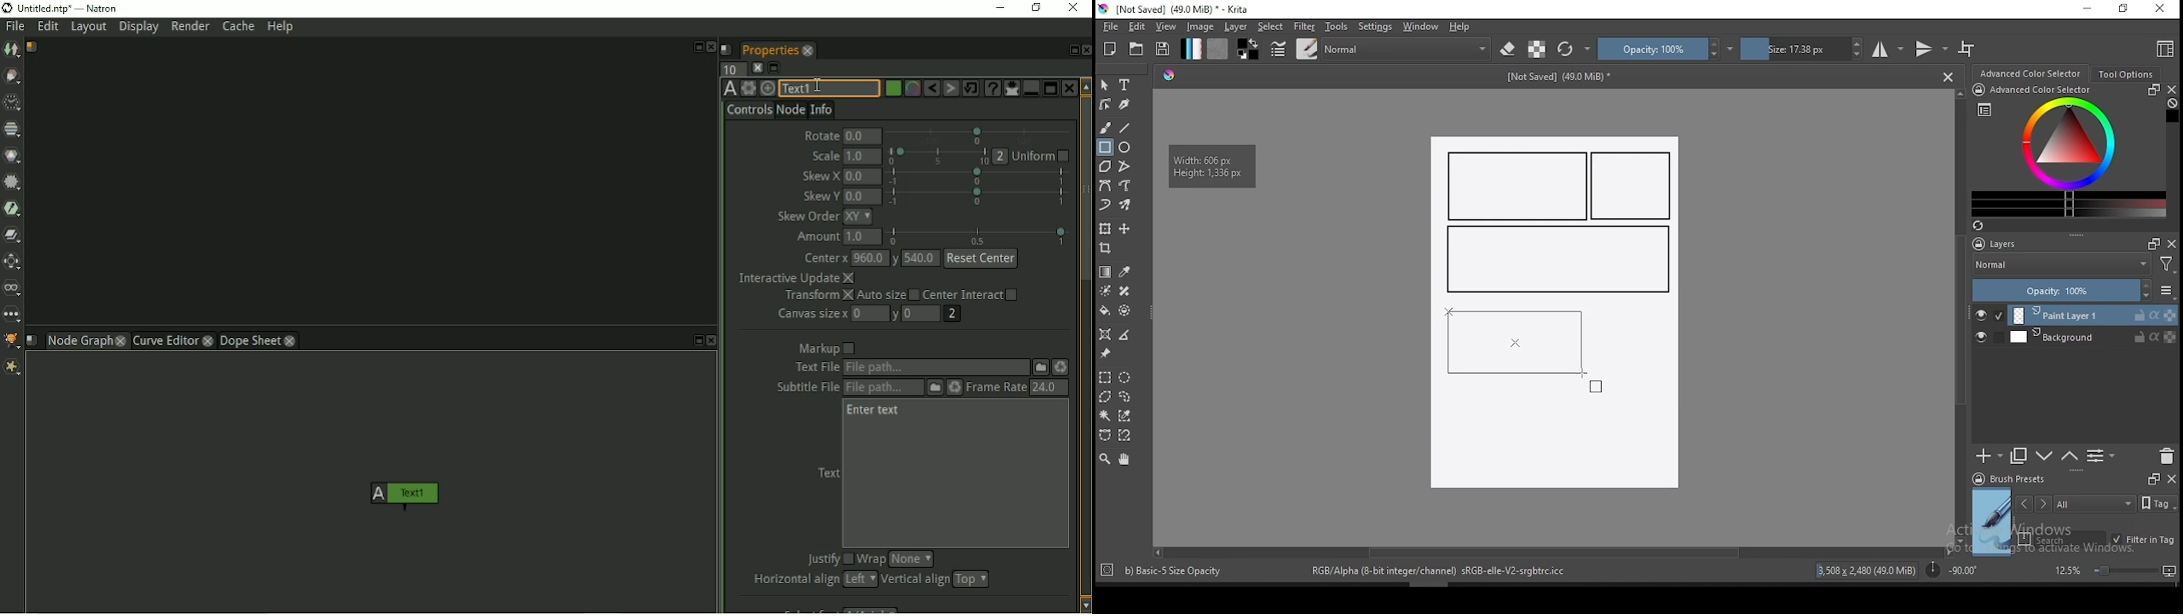  I want to click on pick a color from image and current layer, so click(1125, 272).